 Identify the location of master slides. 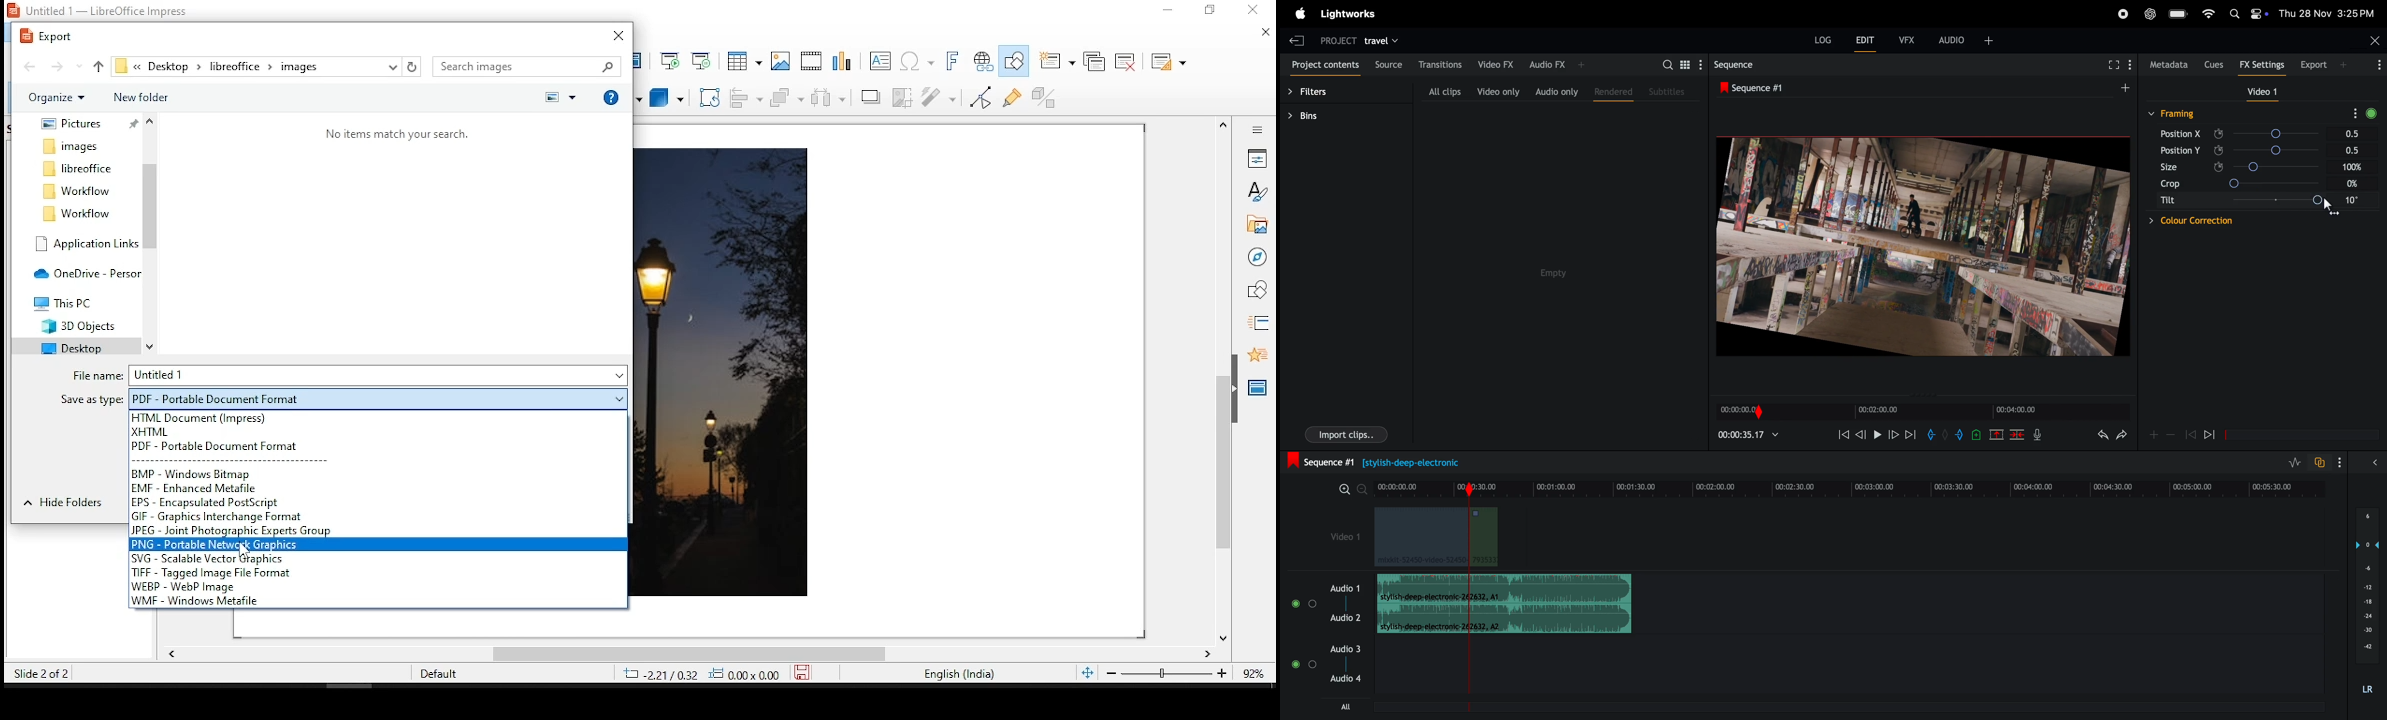
(1259, 387).